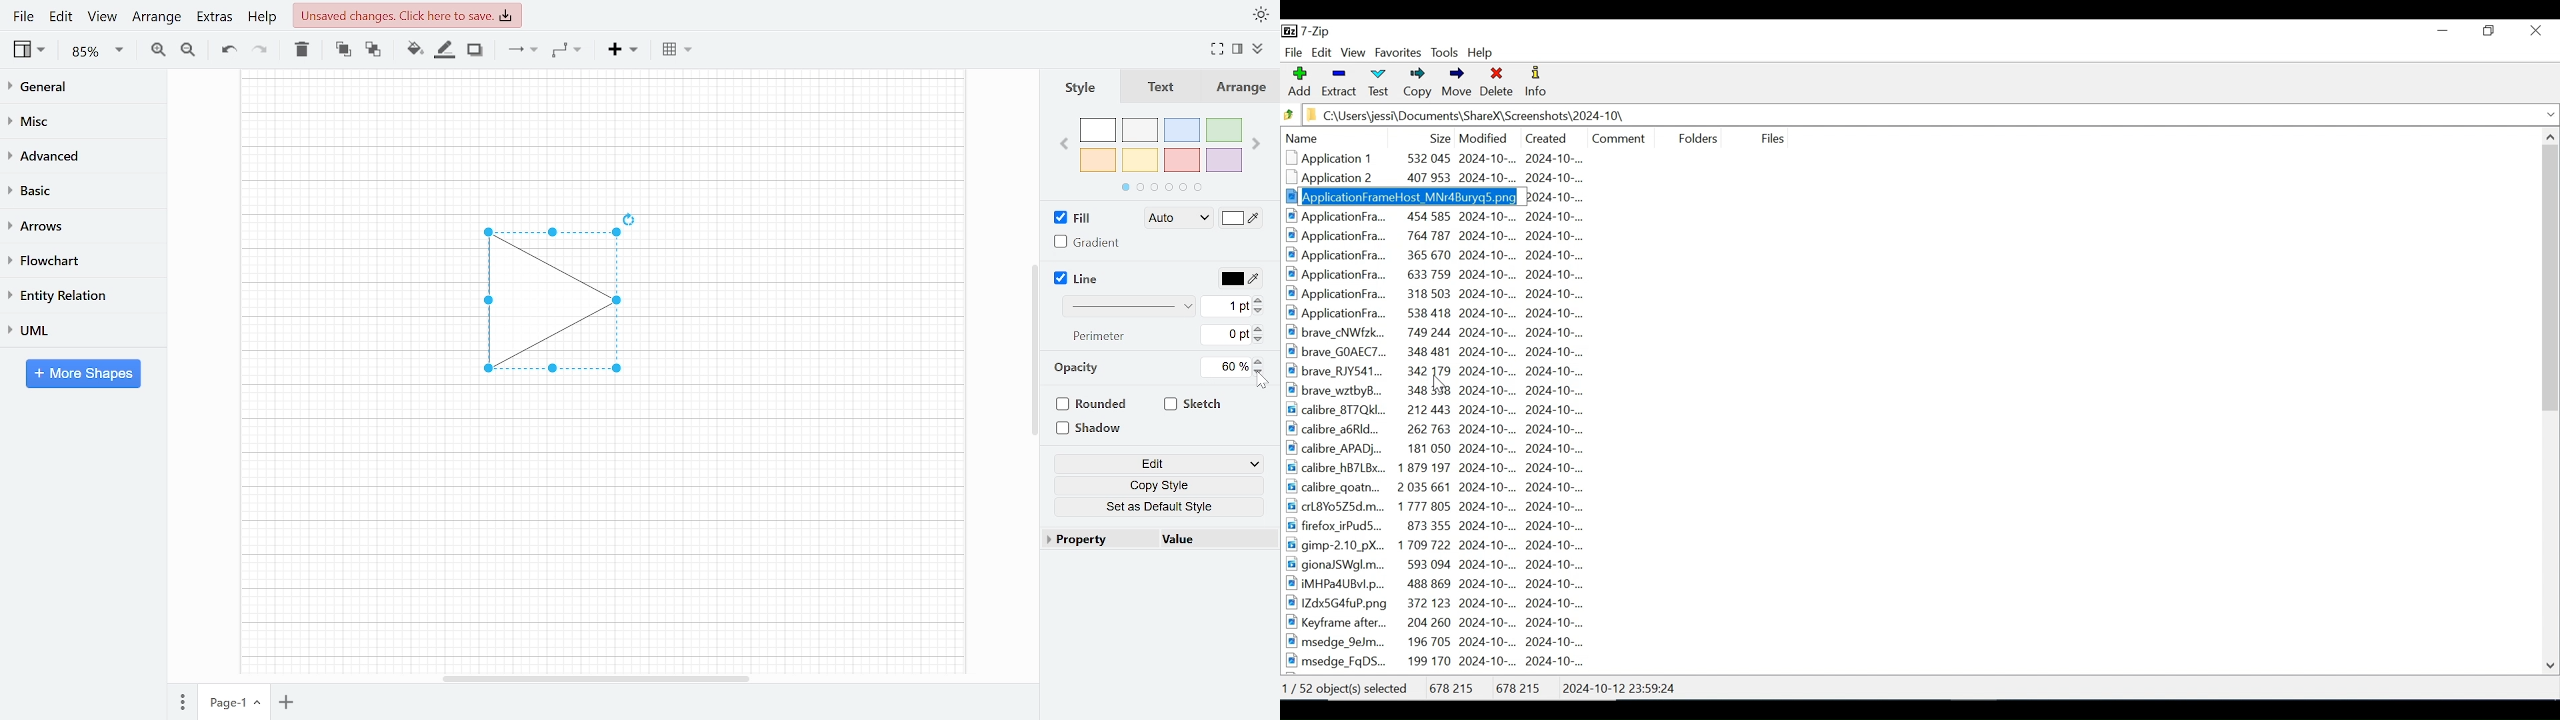 This screenshot has height=728, width=2576. I want to click on orange, so click(1098, 160).